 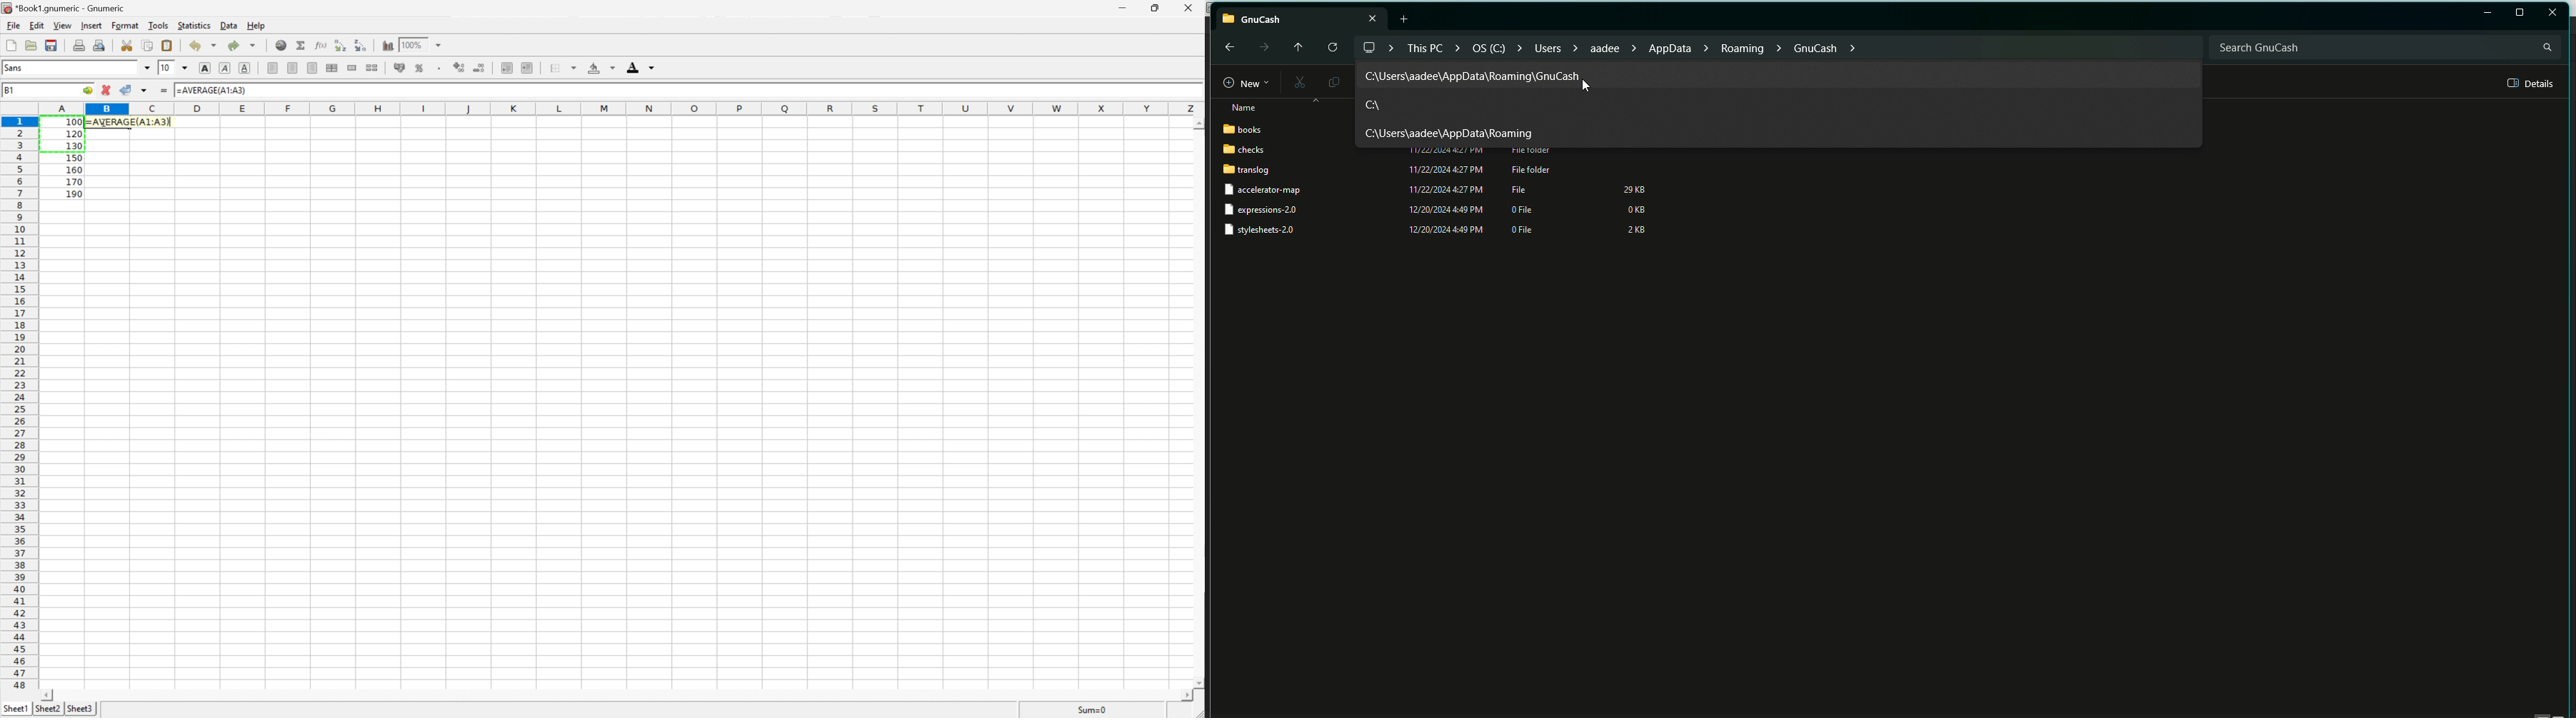 I want to click on Cut, so click(x=1297, y=84).